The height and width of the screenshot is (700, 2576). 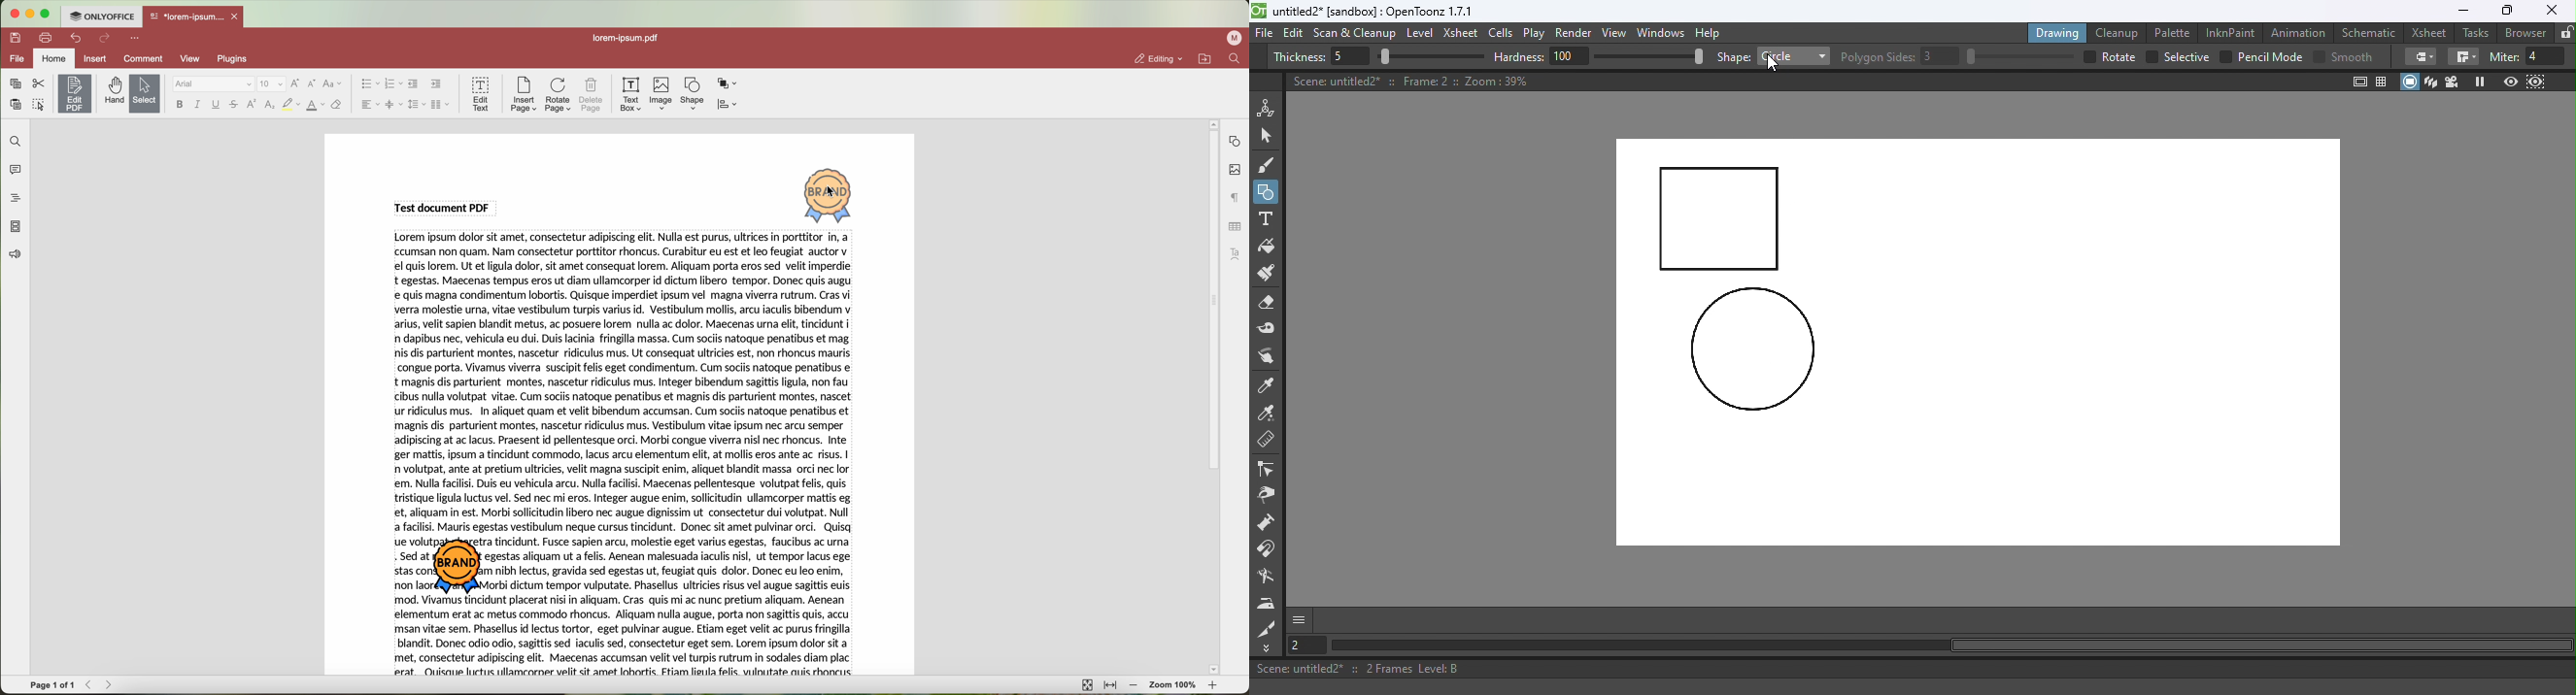 I want to click on delete page, so click(x=592, y=96).